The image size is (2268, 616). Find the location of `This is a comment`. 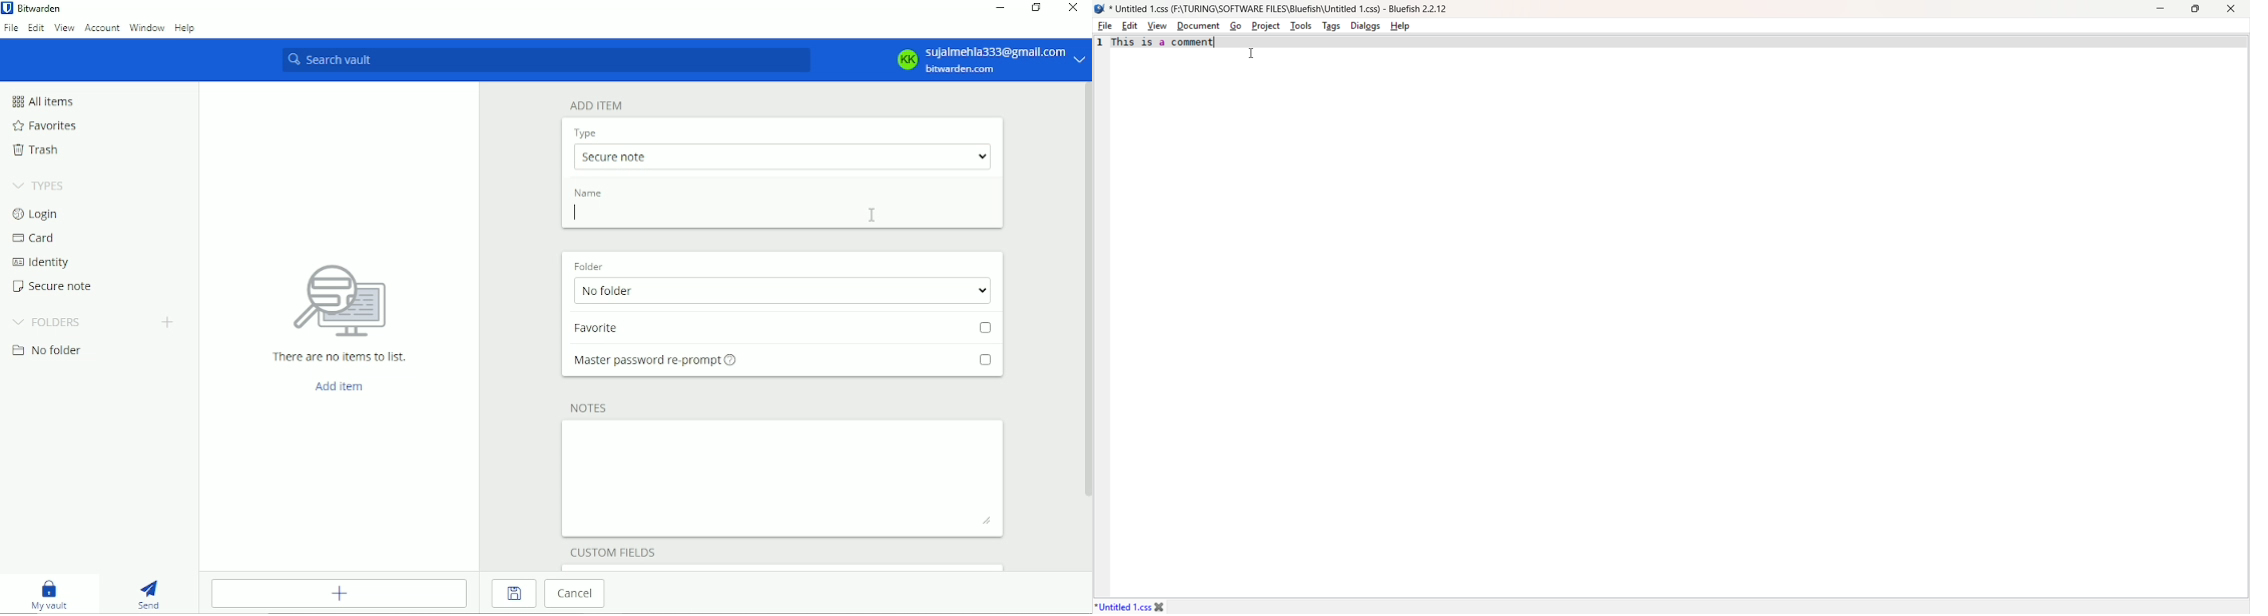

This is a comment is located at coordinates (1165, 43).